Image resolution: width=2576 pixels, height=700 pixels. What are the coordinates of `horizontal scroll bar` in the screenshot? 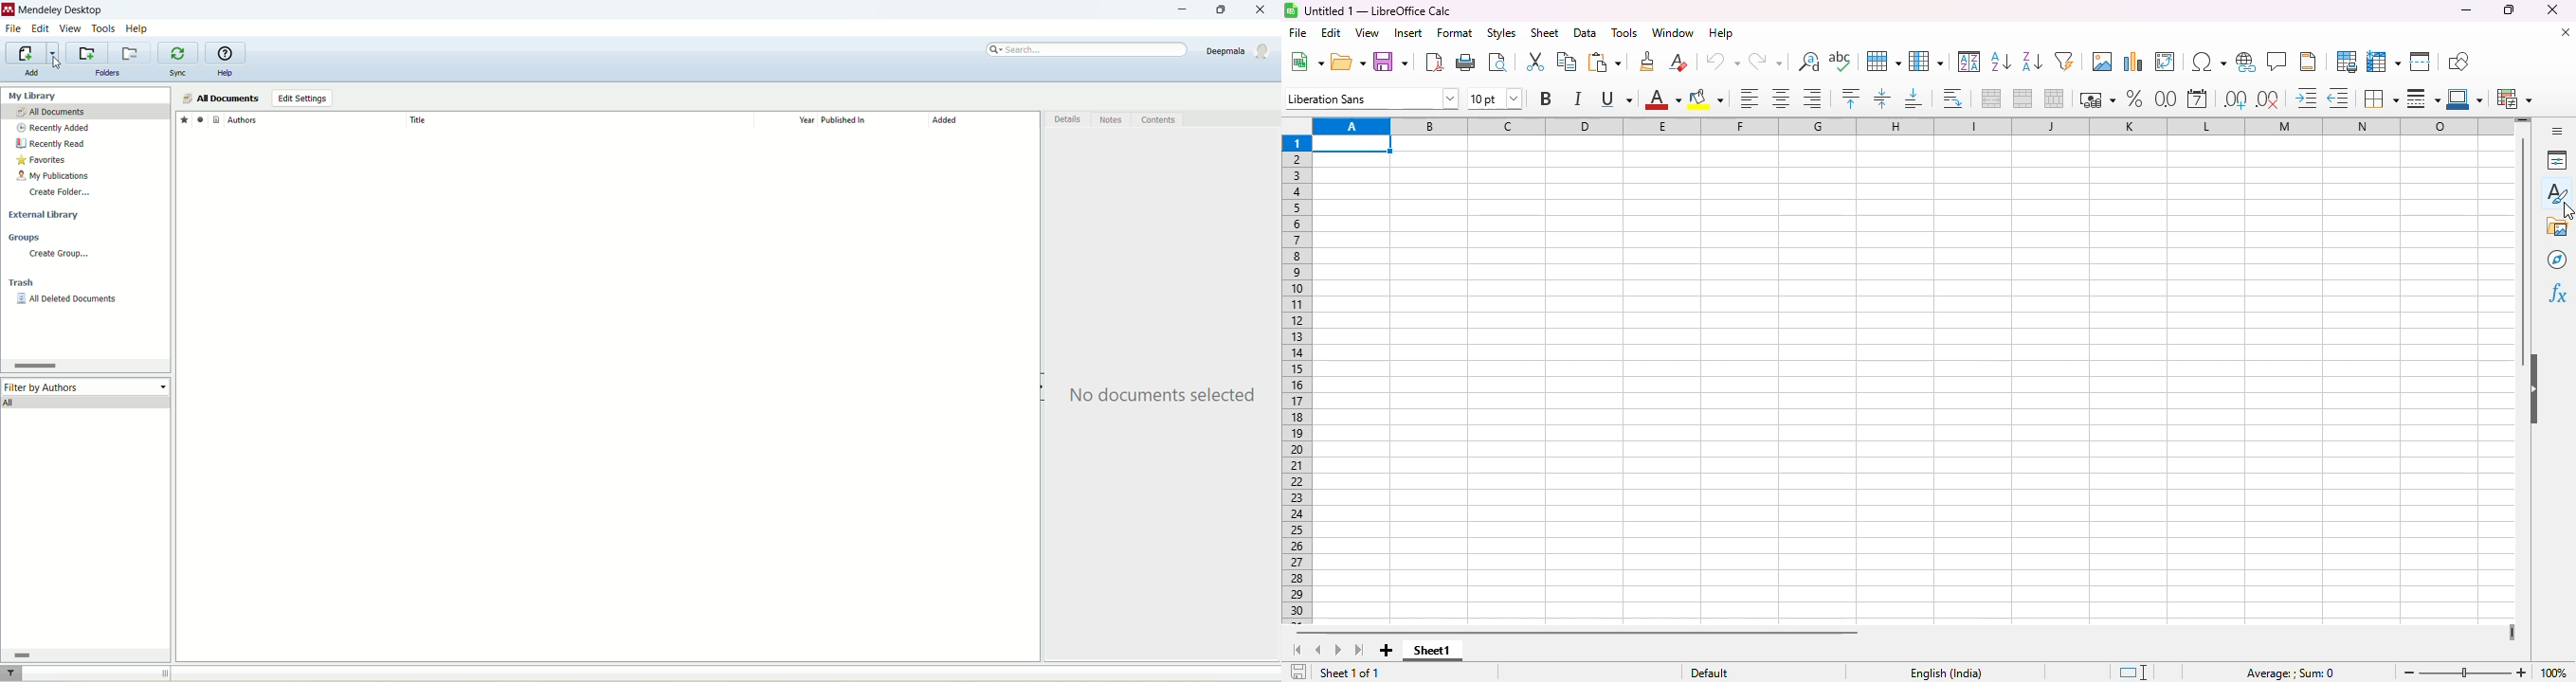 It's located at (83, 655).